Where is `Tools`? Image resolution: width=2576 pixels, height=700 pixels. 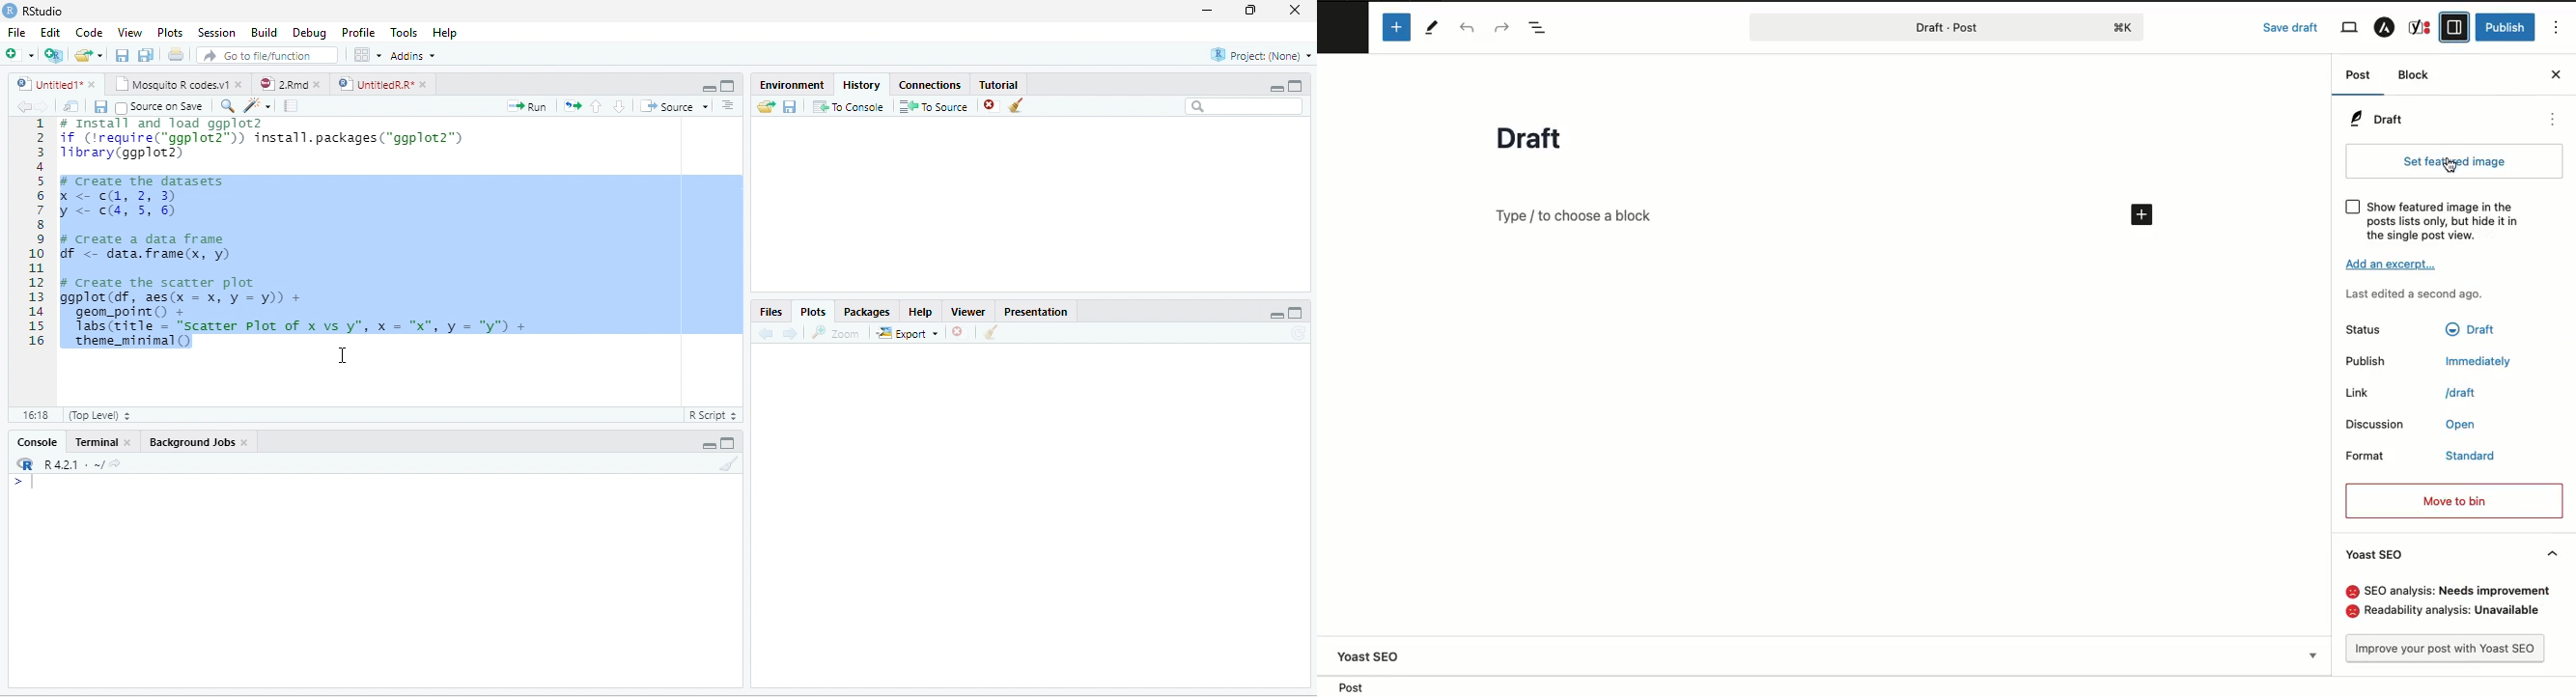
Tools is located at coordinates (405, 32).